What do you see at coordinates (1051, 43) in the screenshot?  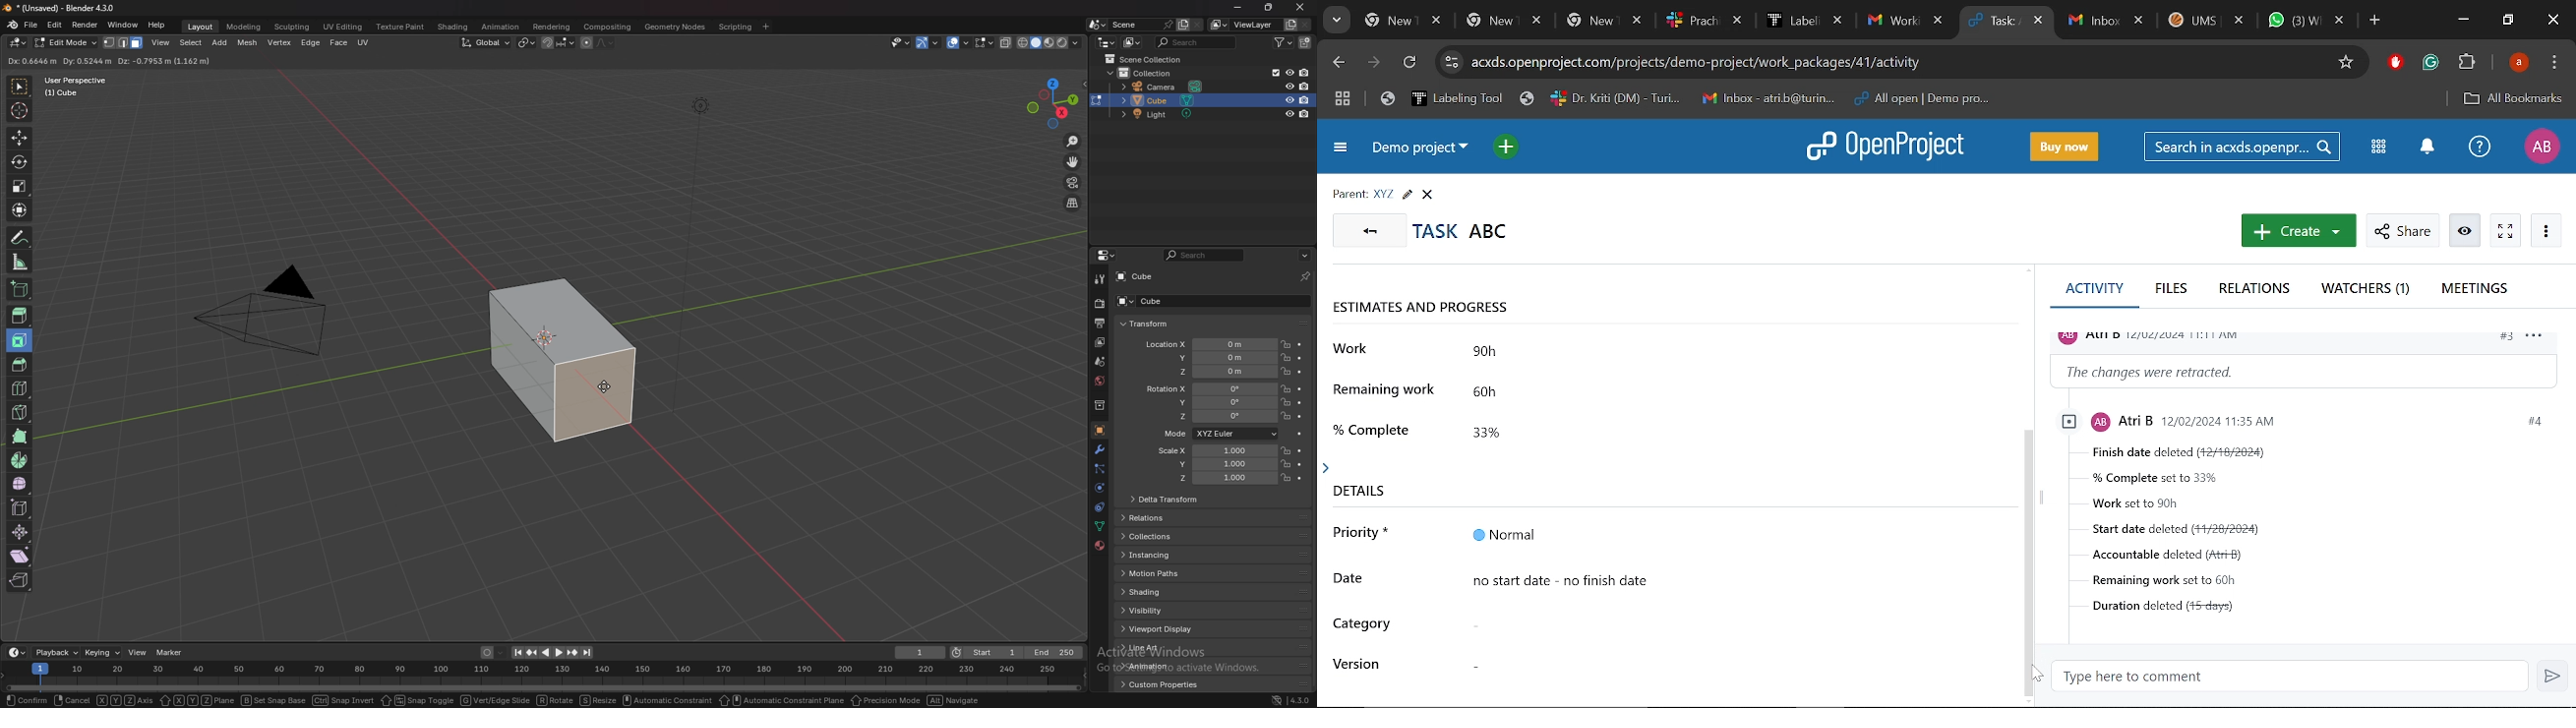 I see `viewport shading` at bounding box center [1051, 43].